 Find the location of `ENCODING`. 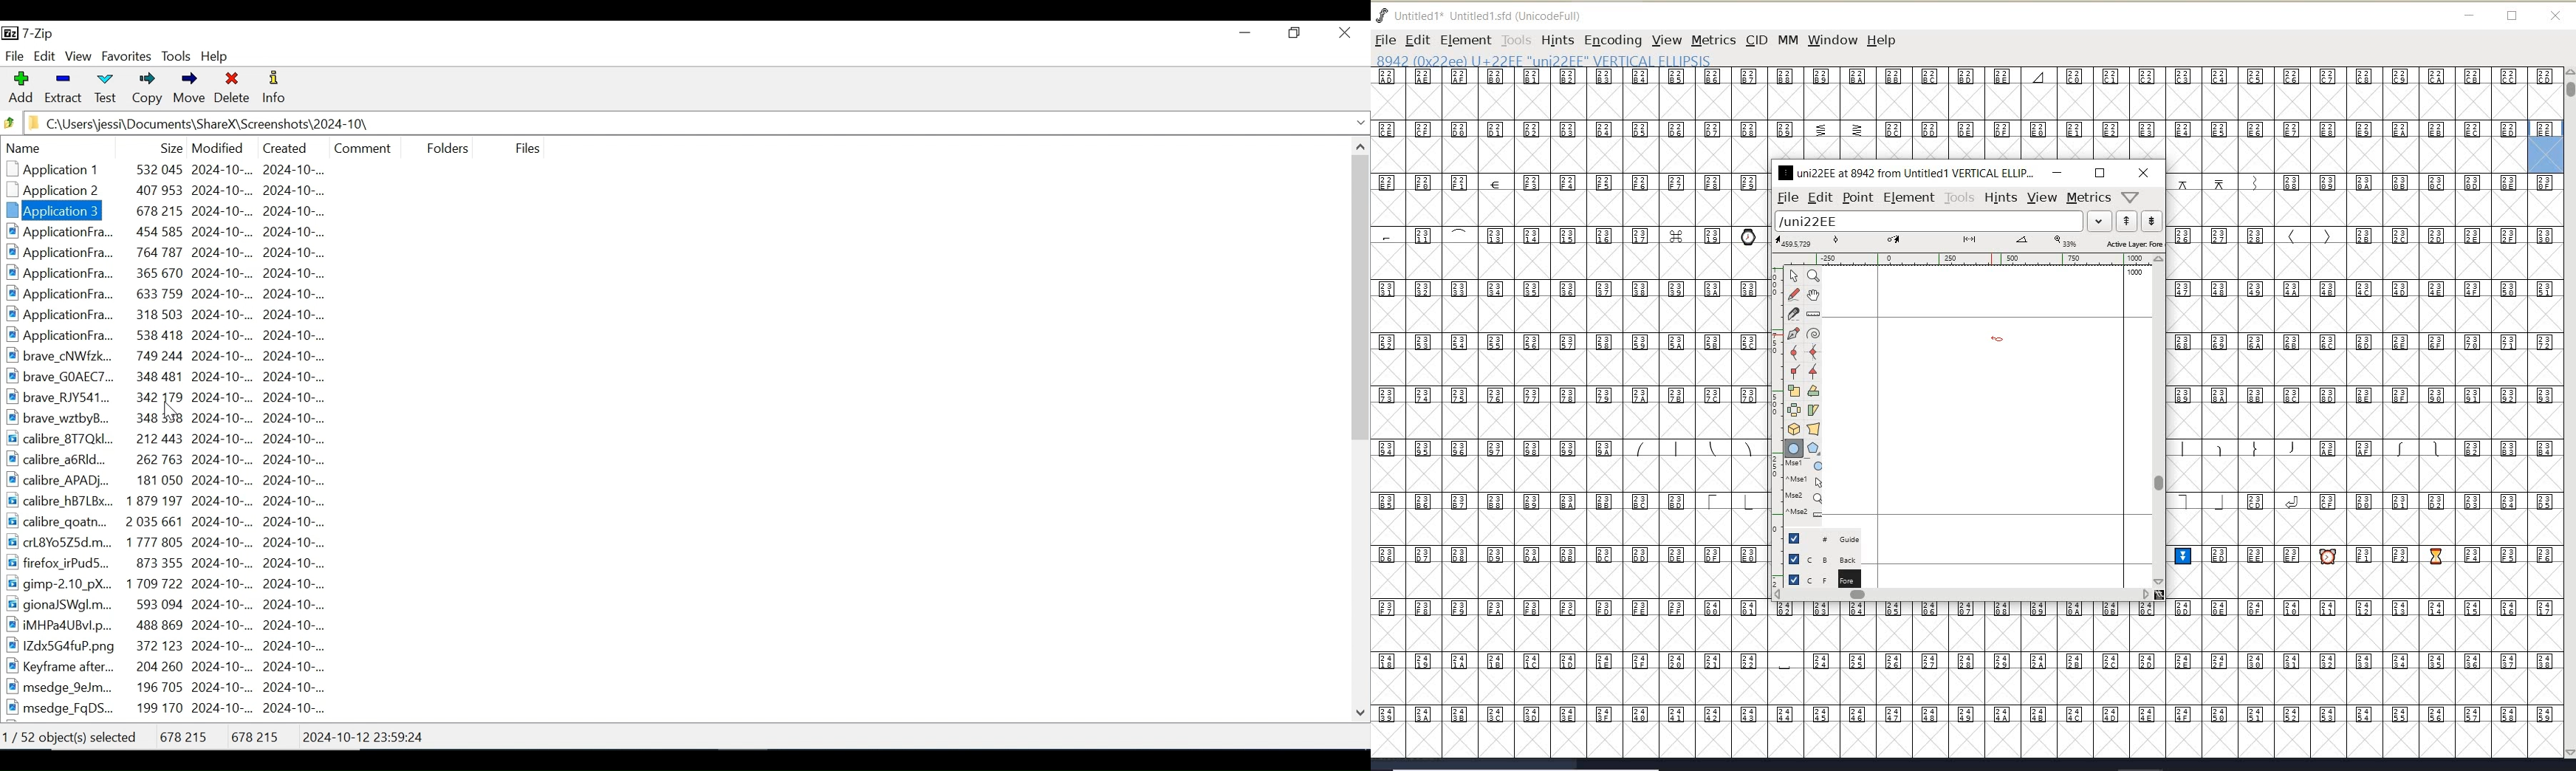

ENCODING is located at coordinates (1613, 41).